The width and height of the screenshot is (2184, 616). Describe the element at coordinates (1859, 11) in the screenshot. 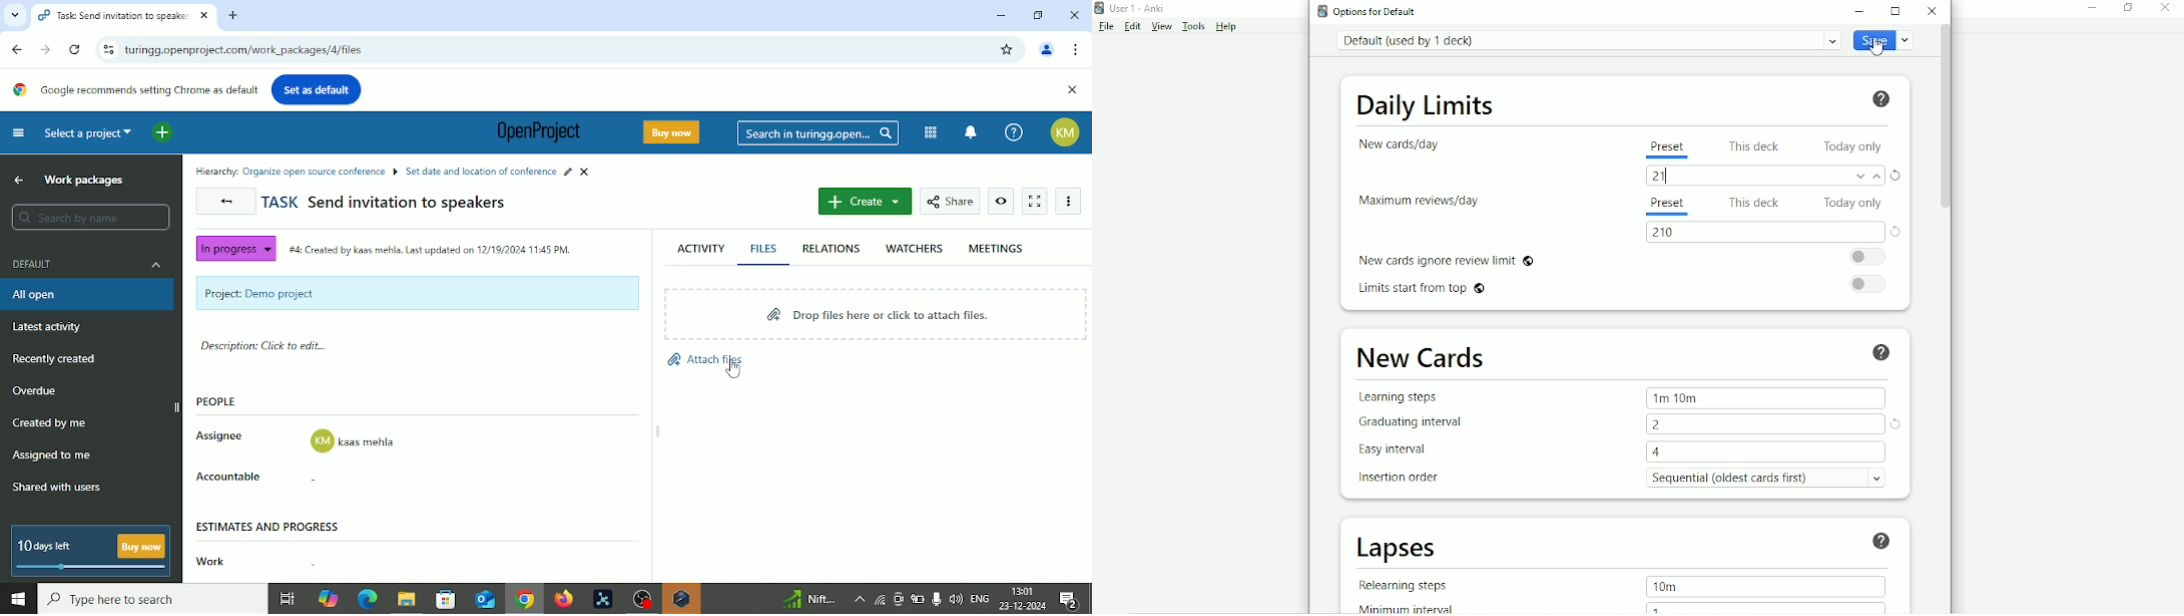

I see `Minimize` at that location.